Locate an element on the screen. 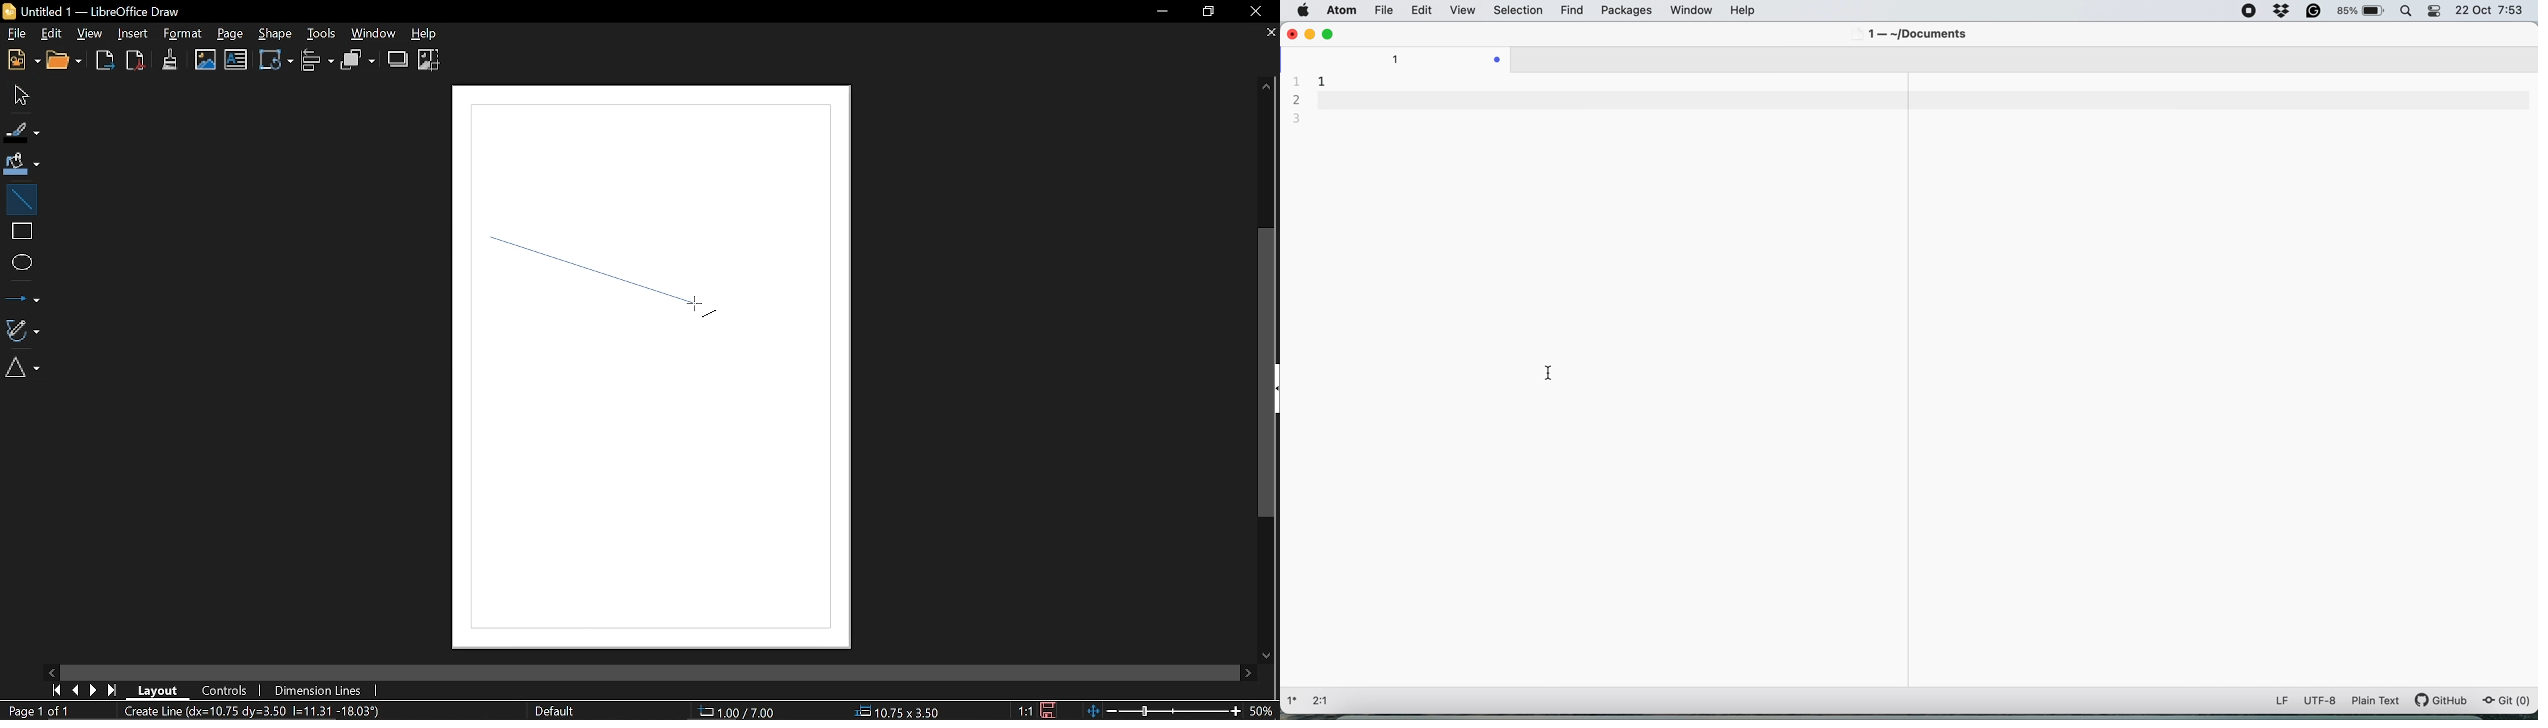  Dimension lines is located at coordinates (322, 689).